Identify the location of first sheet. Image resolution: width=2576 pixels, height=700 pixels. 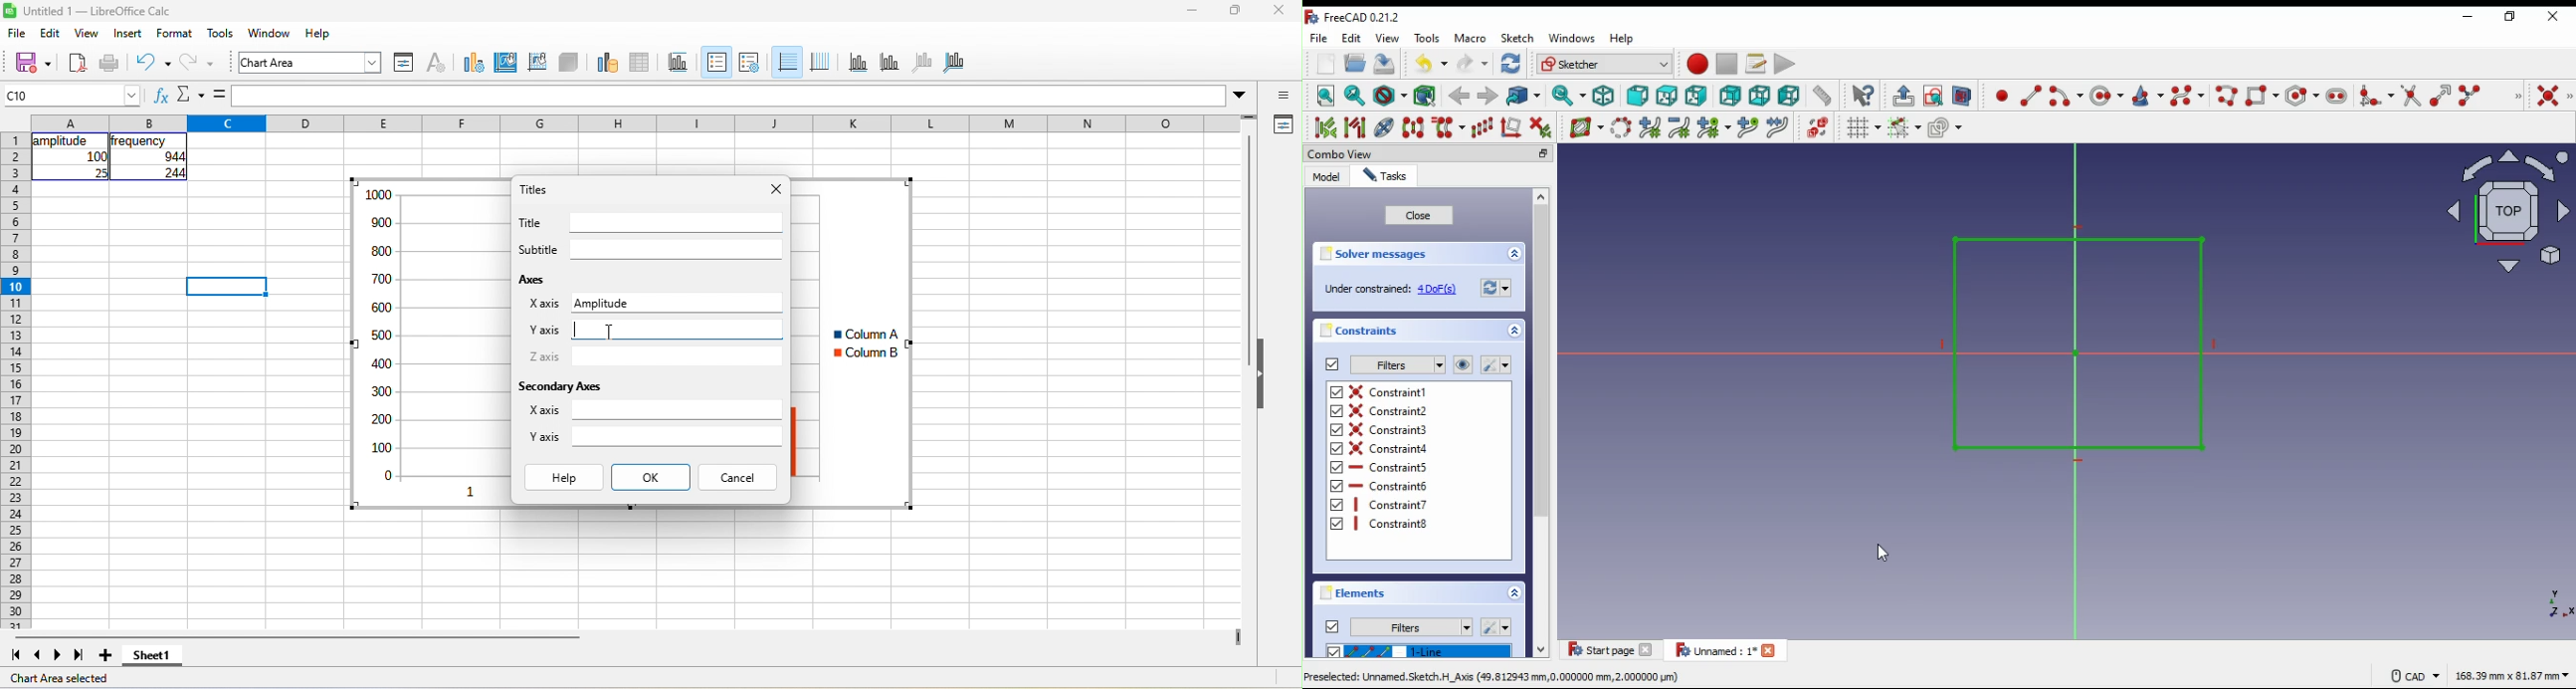
(15, 656).